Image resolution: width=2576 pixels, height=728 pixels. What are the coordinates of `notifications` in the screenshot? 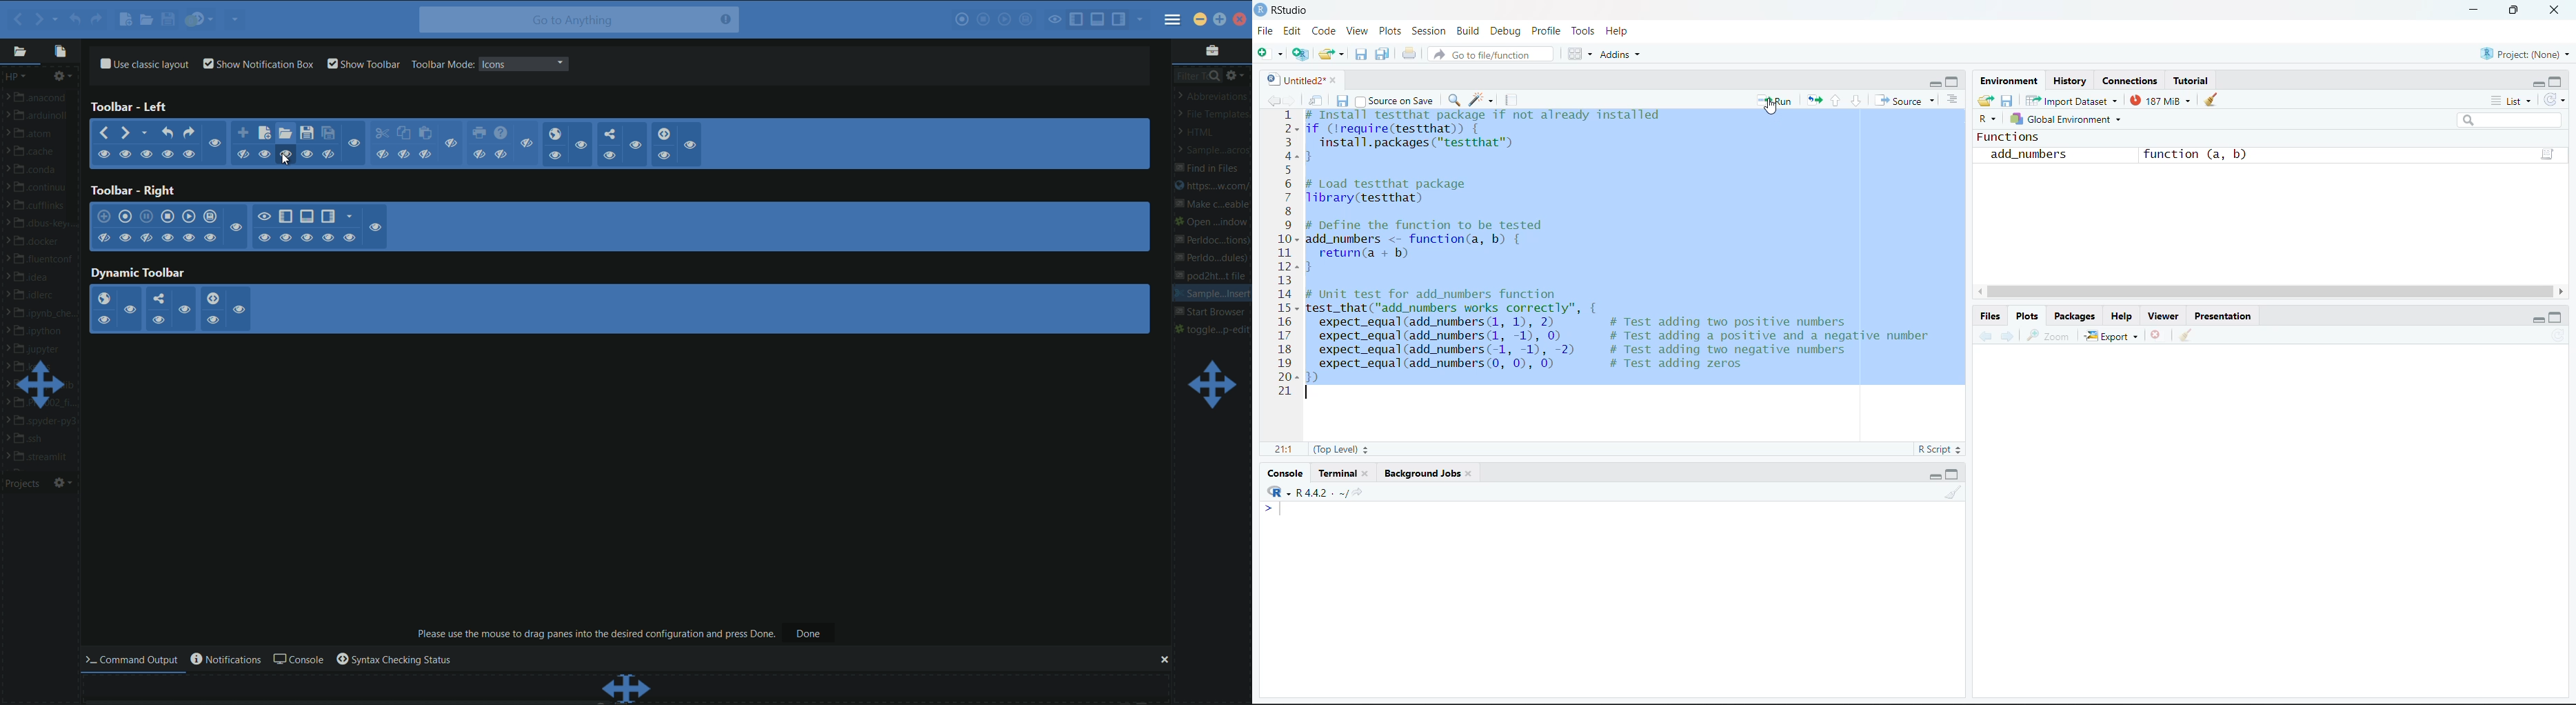 It's located at (224, 659).